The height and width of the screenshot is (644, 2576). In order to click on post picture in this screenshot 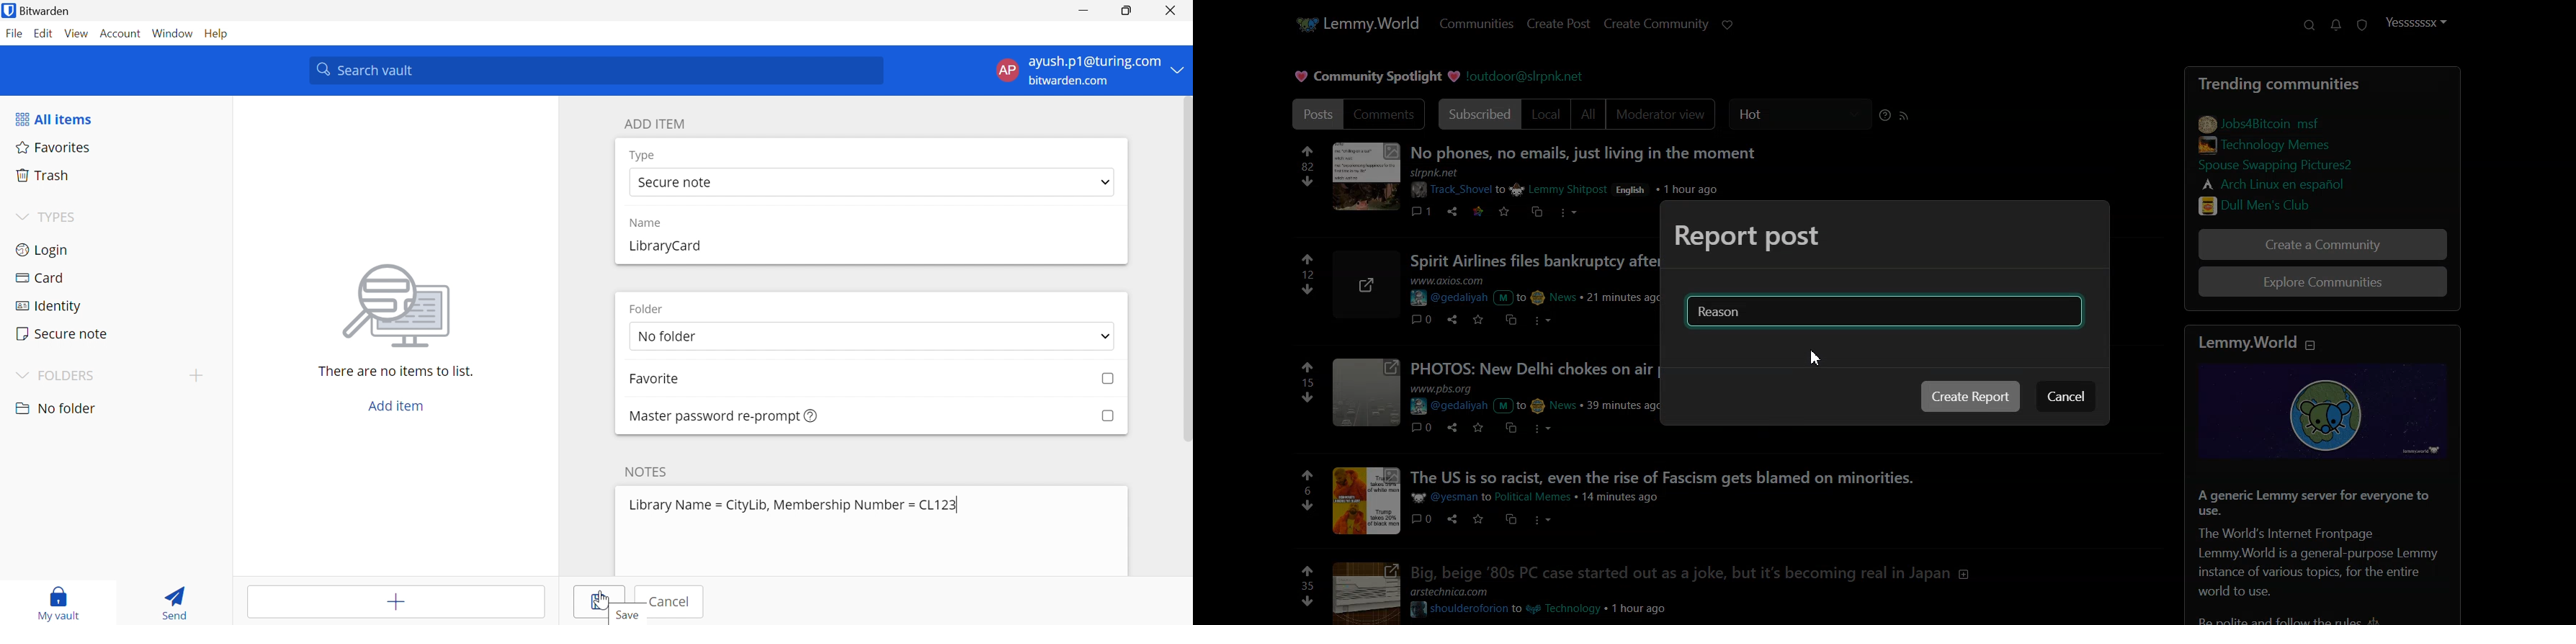, I will do `click(1367, 500)`.